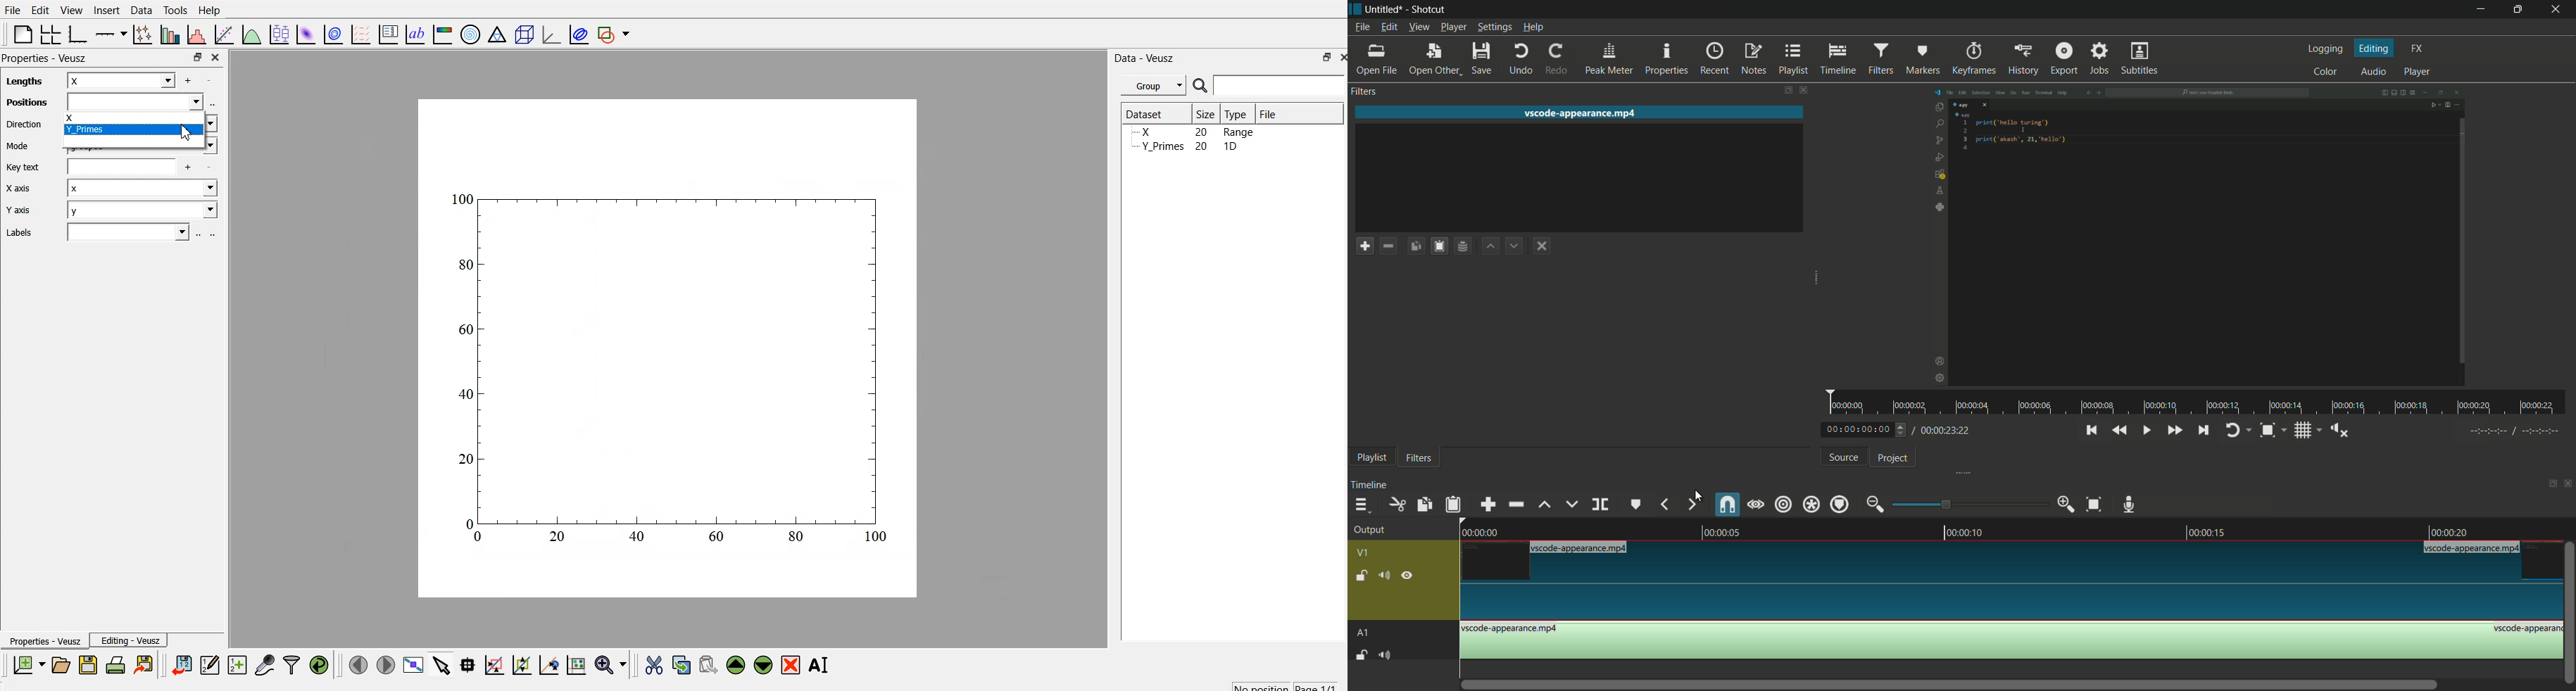 Image resolution: width=2576 pixels, height=700 pixels. What do you see at coordinates (1943, 430) in the screenshot?
I see `total time` at bounding box center [1943, 430].